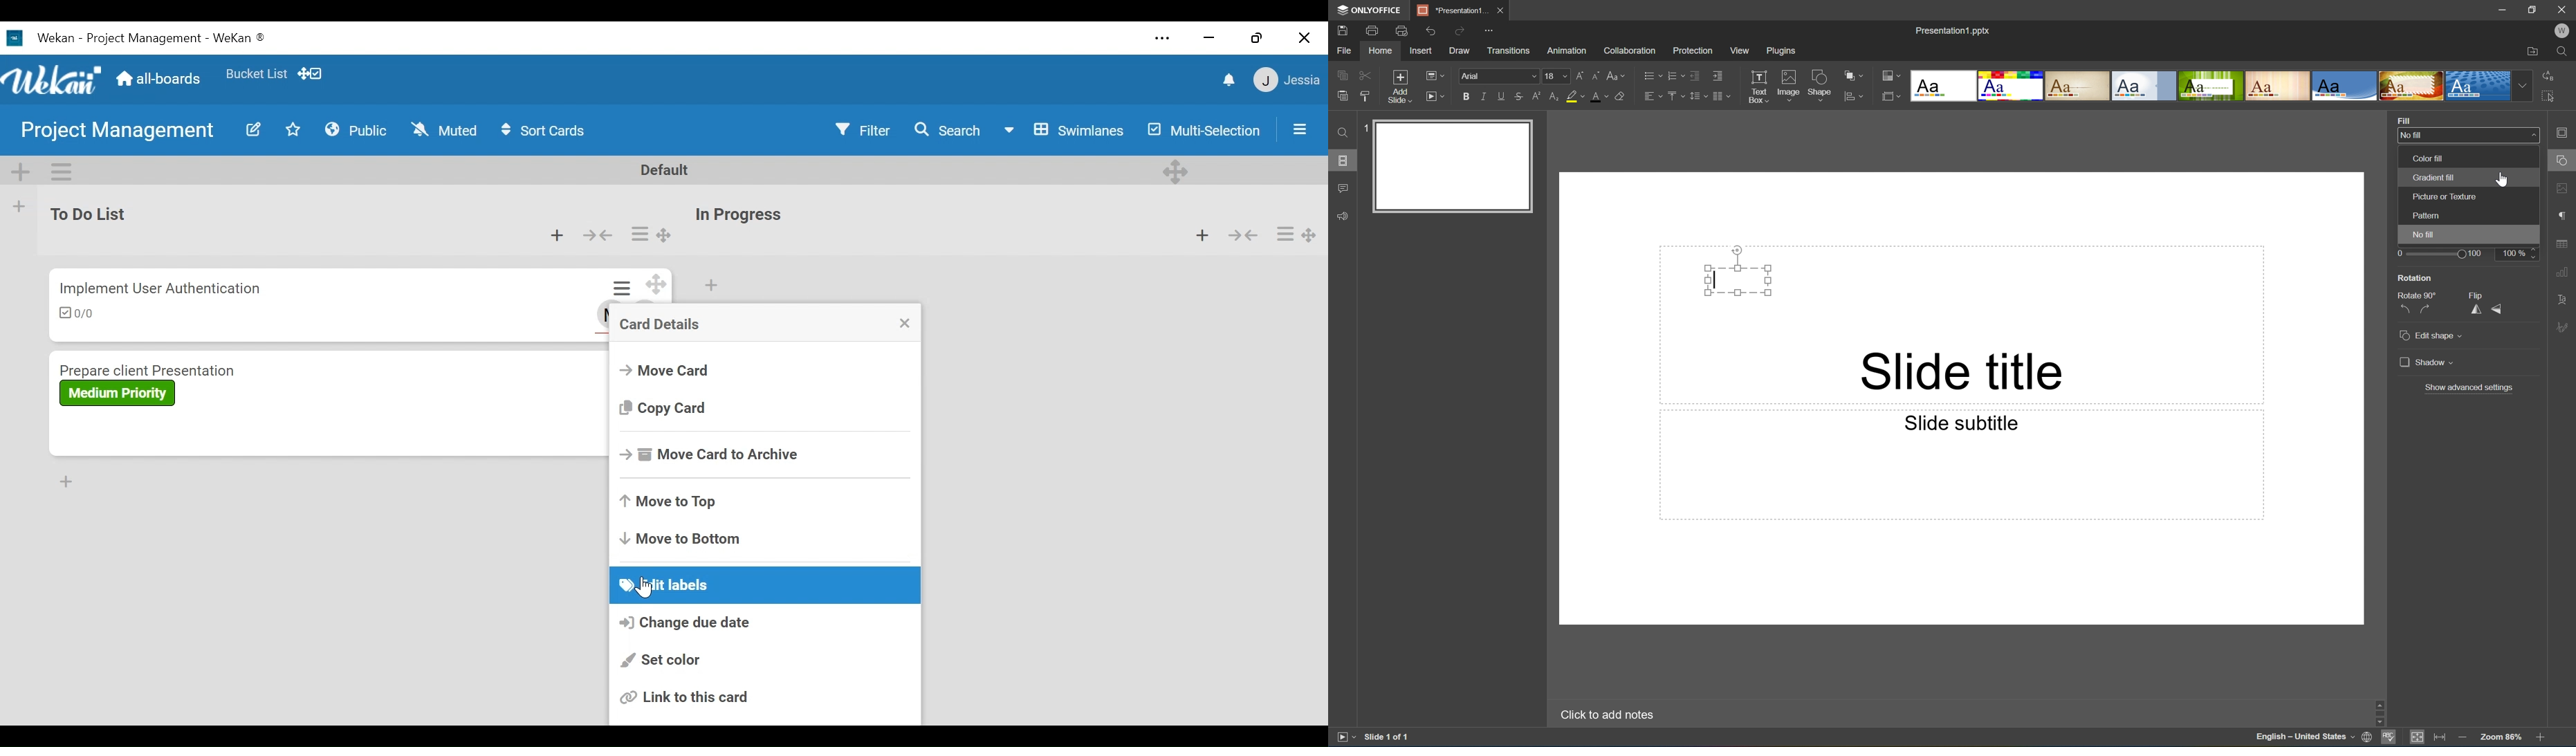 Image resolution: width=2576 pixels, height=756 pixels. What do you see at coordinates (2370, 738) in the screenshot?
I see `Set document language` at bounding box center [2370, 738].